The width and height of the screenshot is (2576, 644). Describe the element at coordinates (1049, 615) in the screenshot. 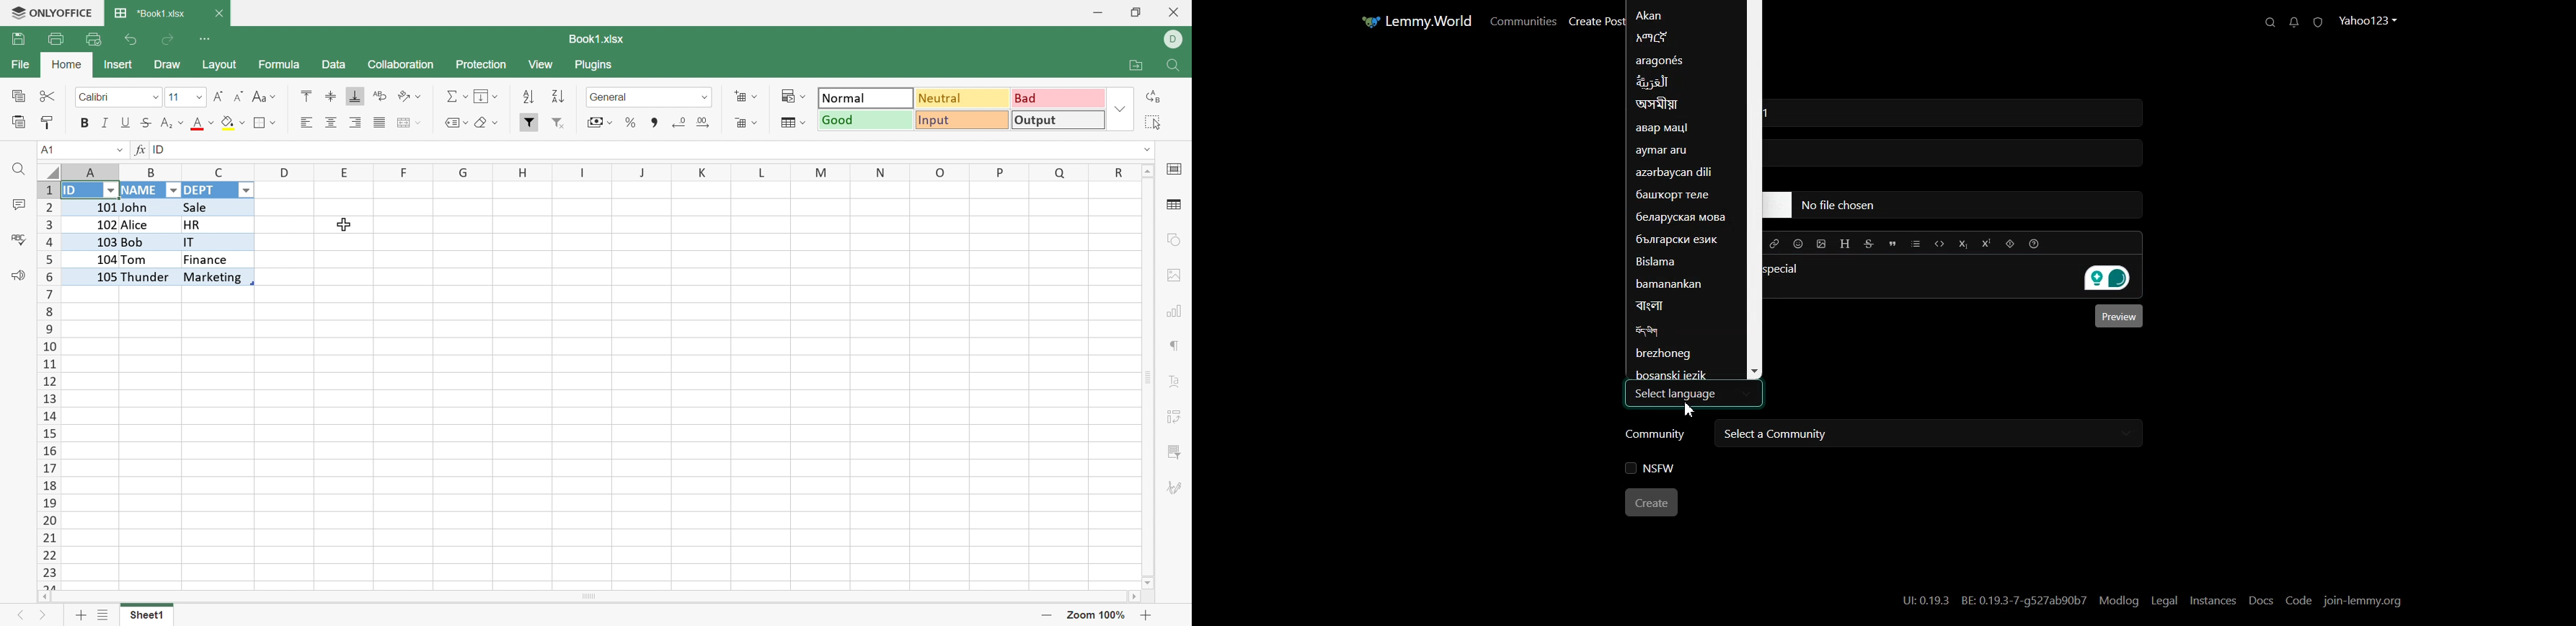

I see `Zoom out` at that location.